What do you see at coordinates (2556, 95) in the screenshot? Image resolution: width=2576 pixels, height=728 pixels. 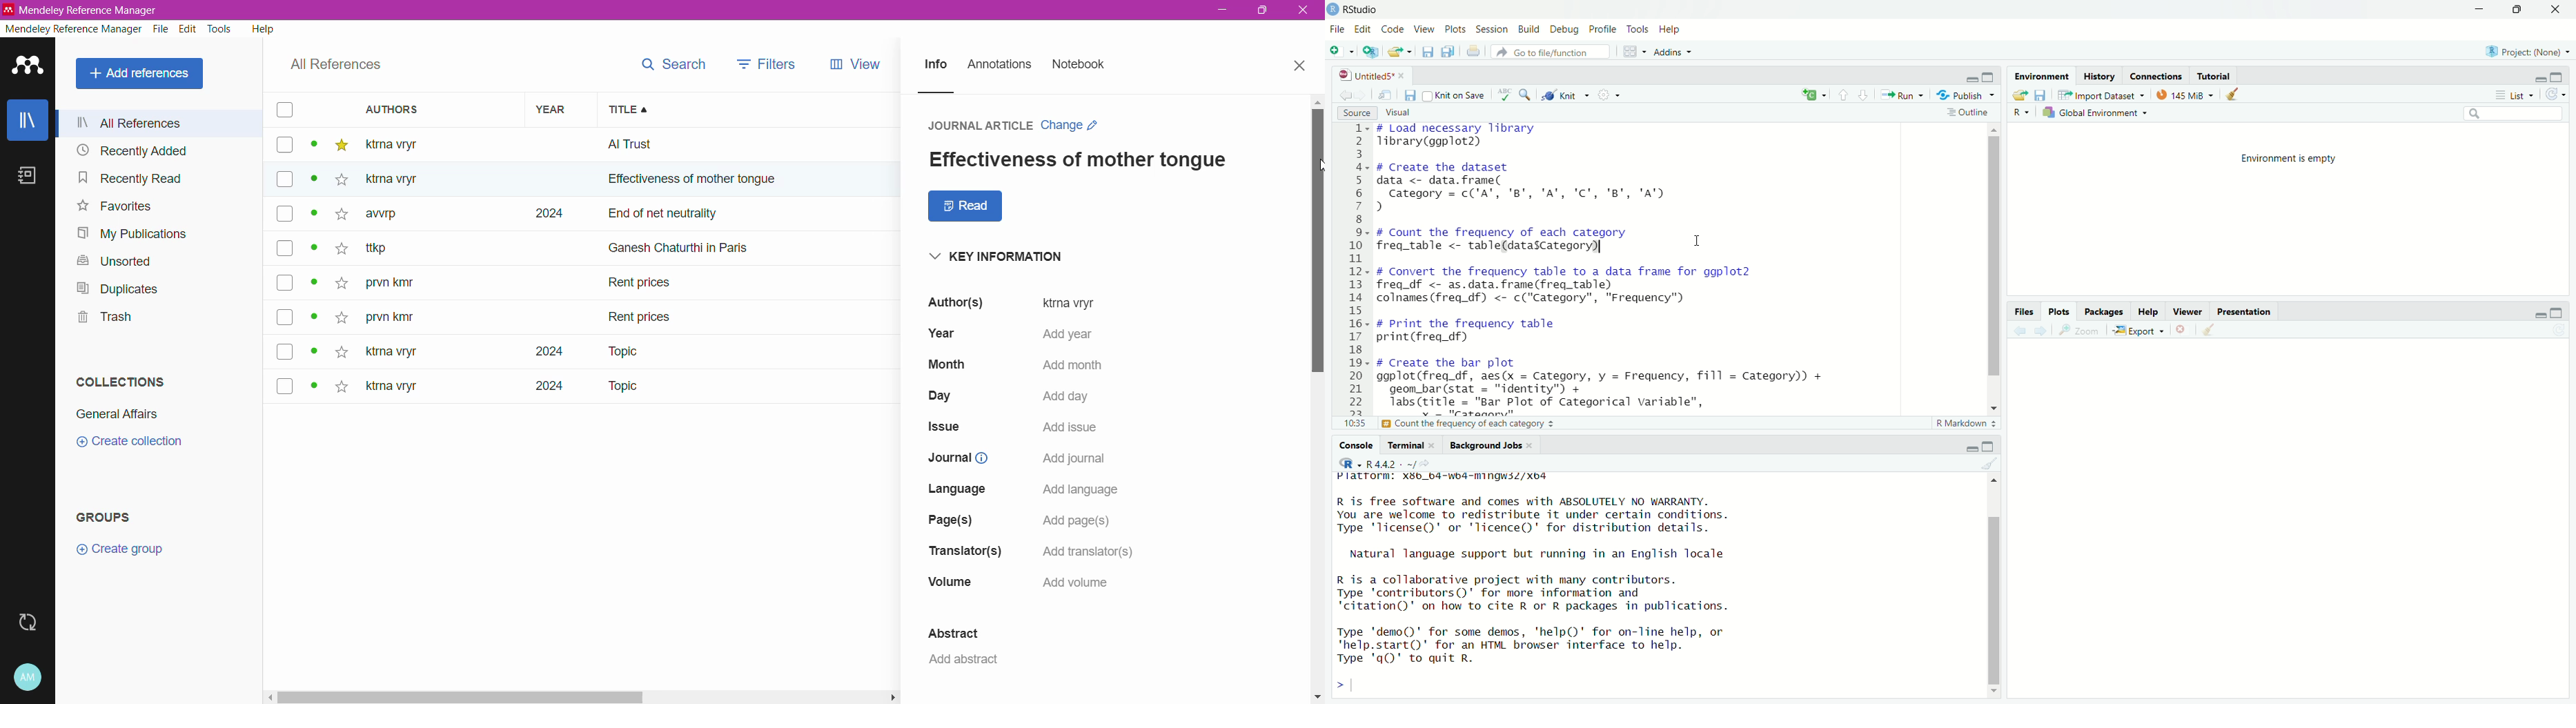 I see `refresh` at bounding box center [2556, 95].